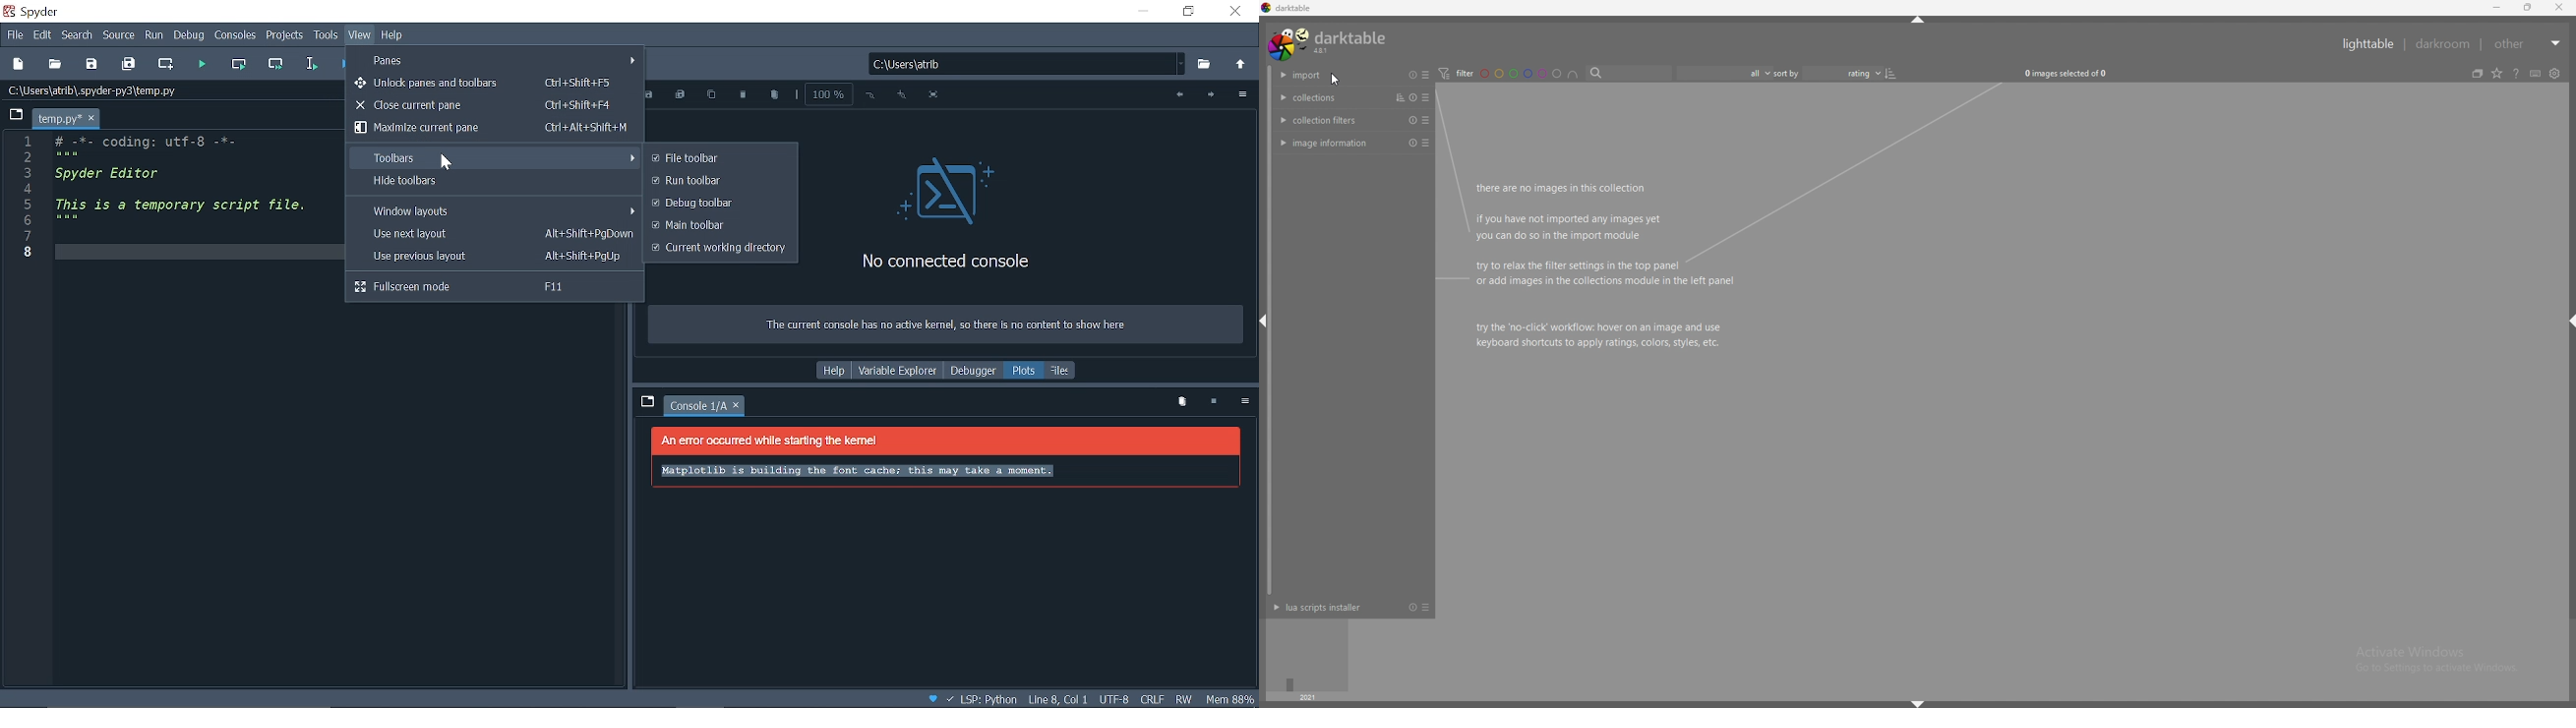 Image resolution: width=2576 pixels, height=728 pixels. Describe the element at coordinates (972, 371) in the screenshot. I see `Debugger` at that location.